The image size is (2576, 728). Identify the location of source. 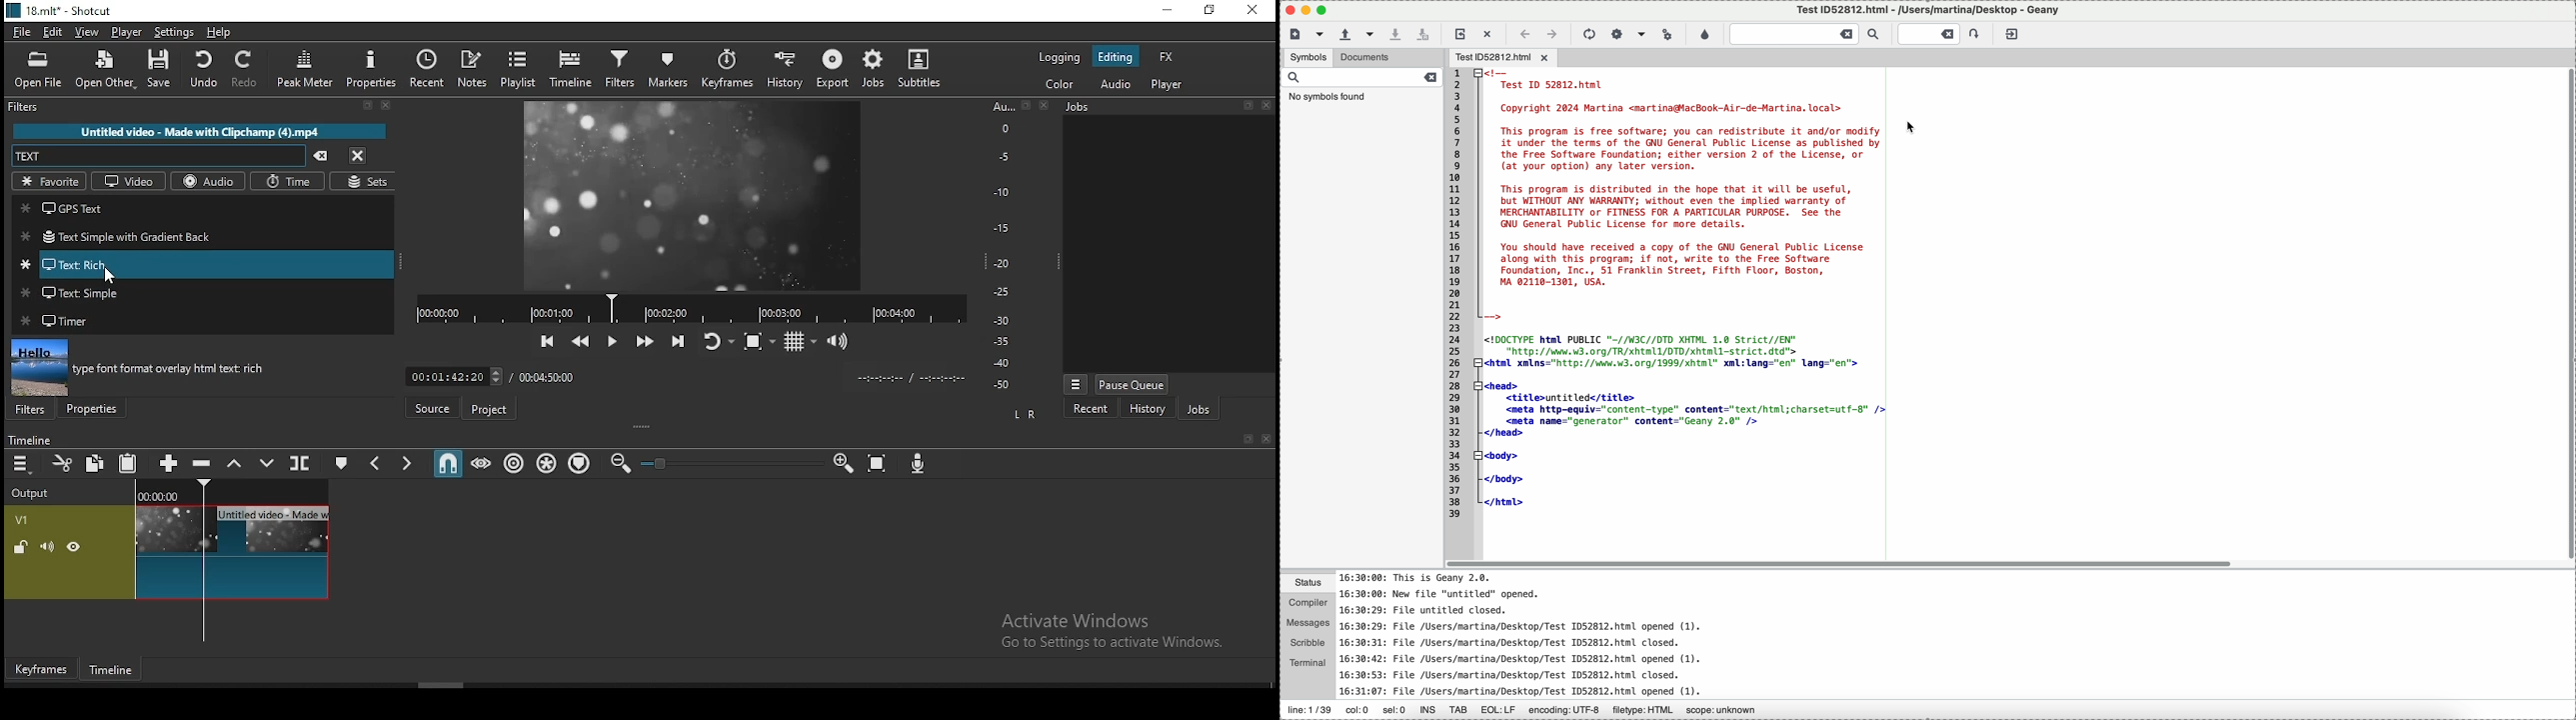
(431, 407).